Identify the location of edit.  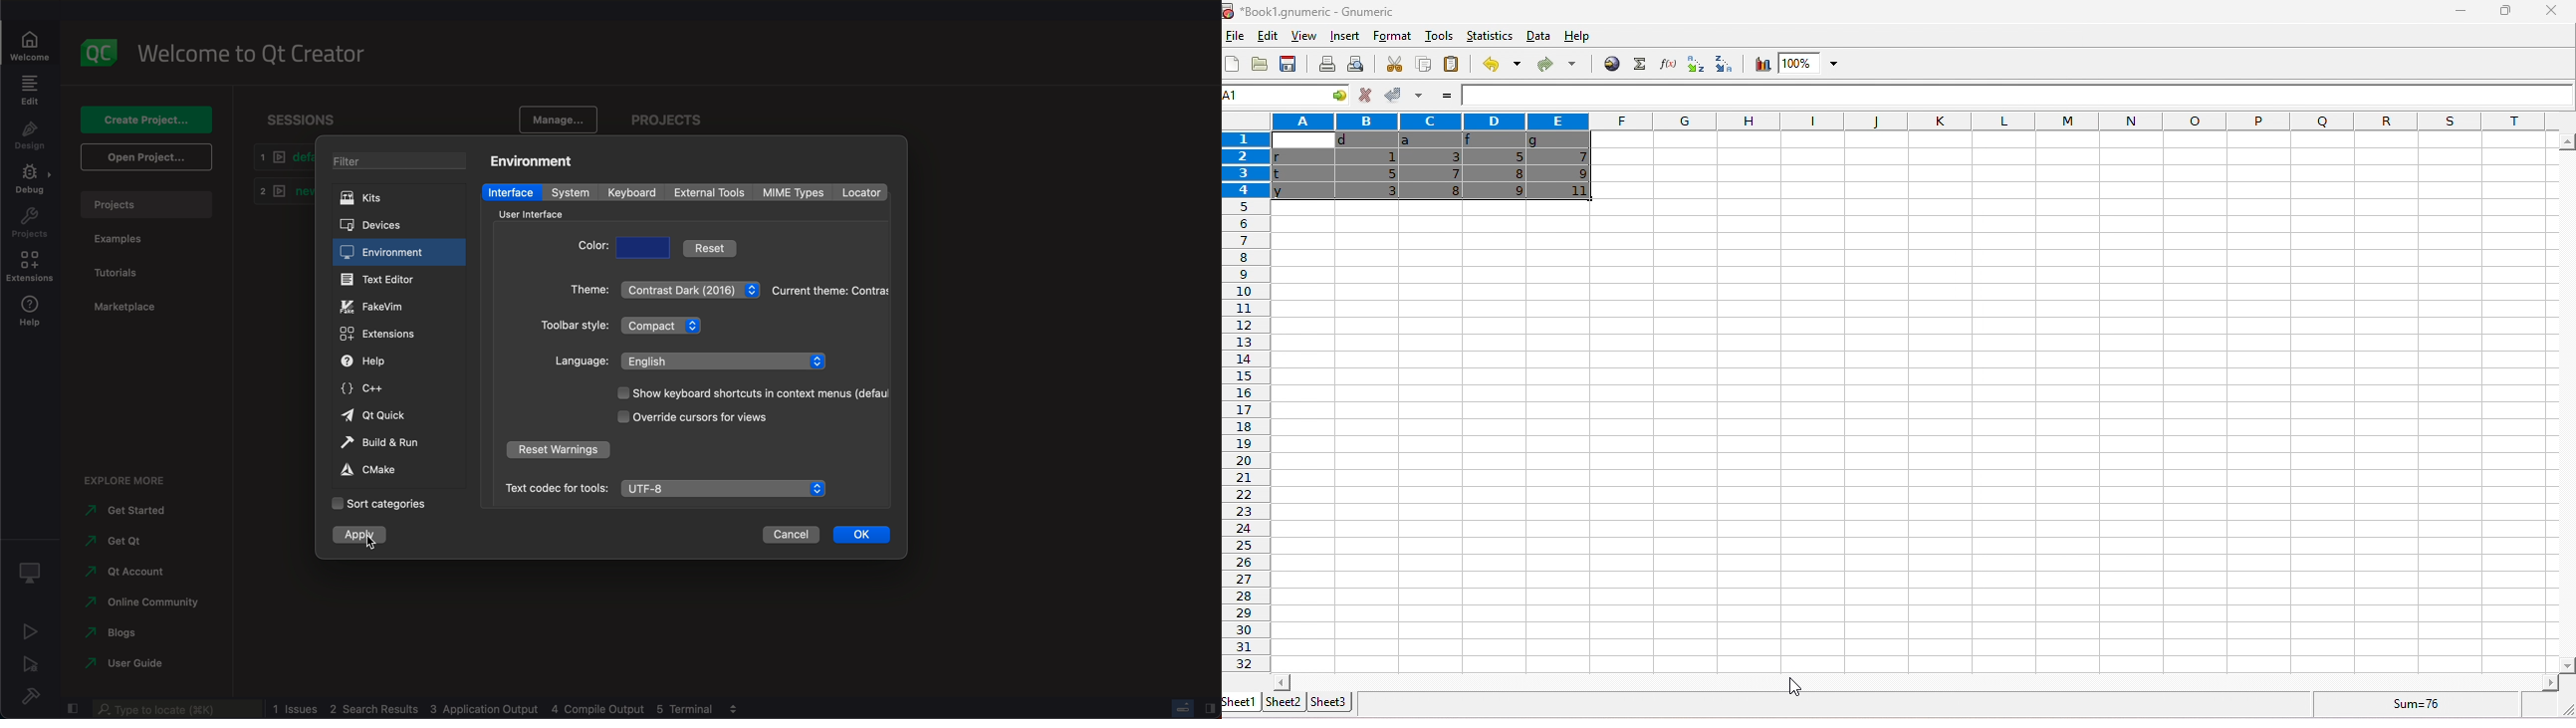
(29, 90).